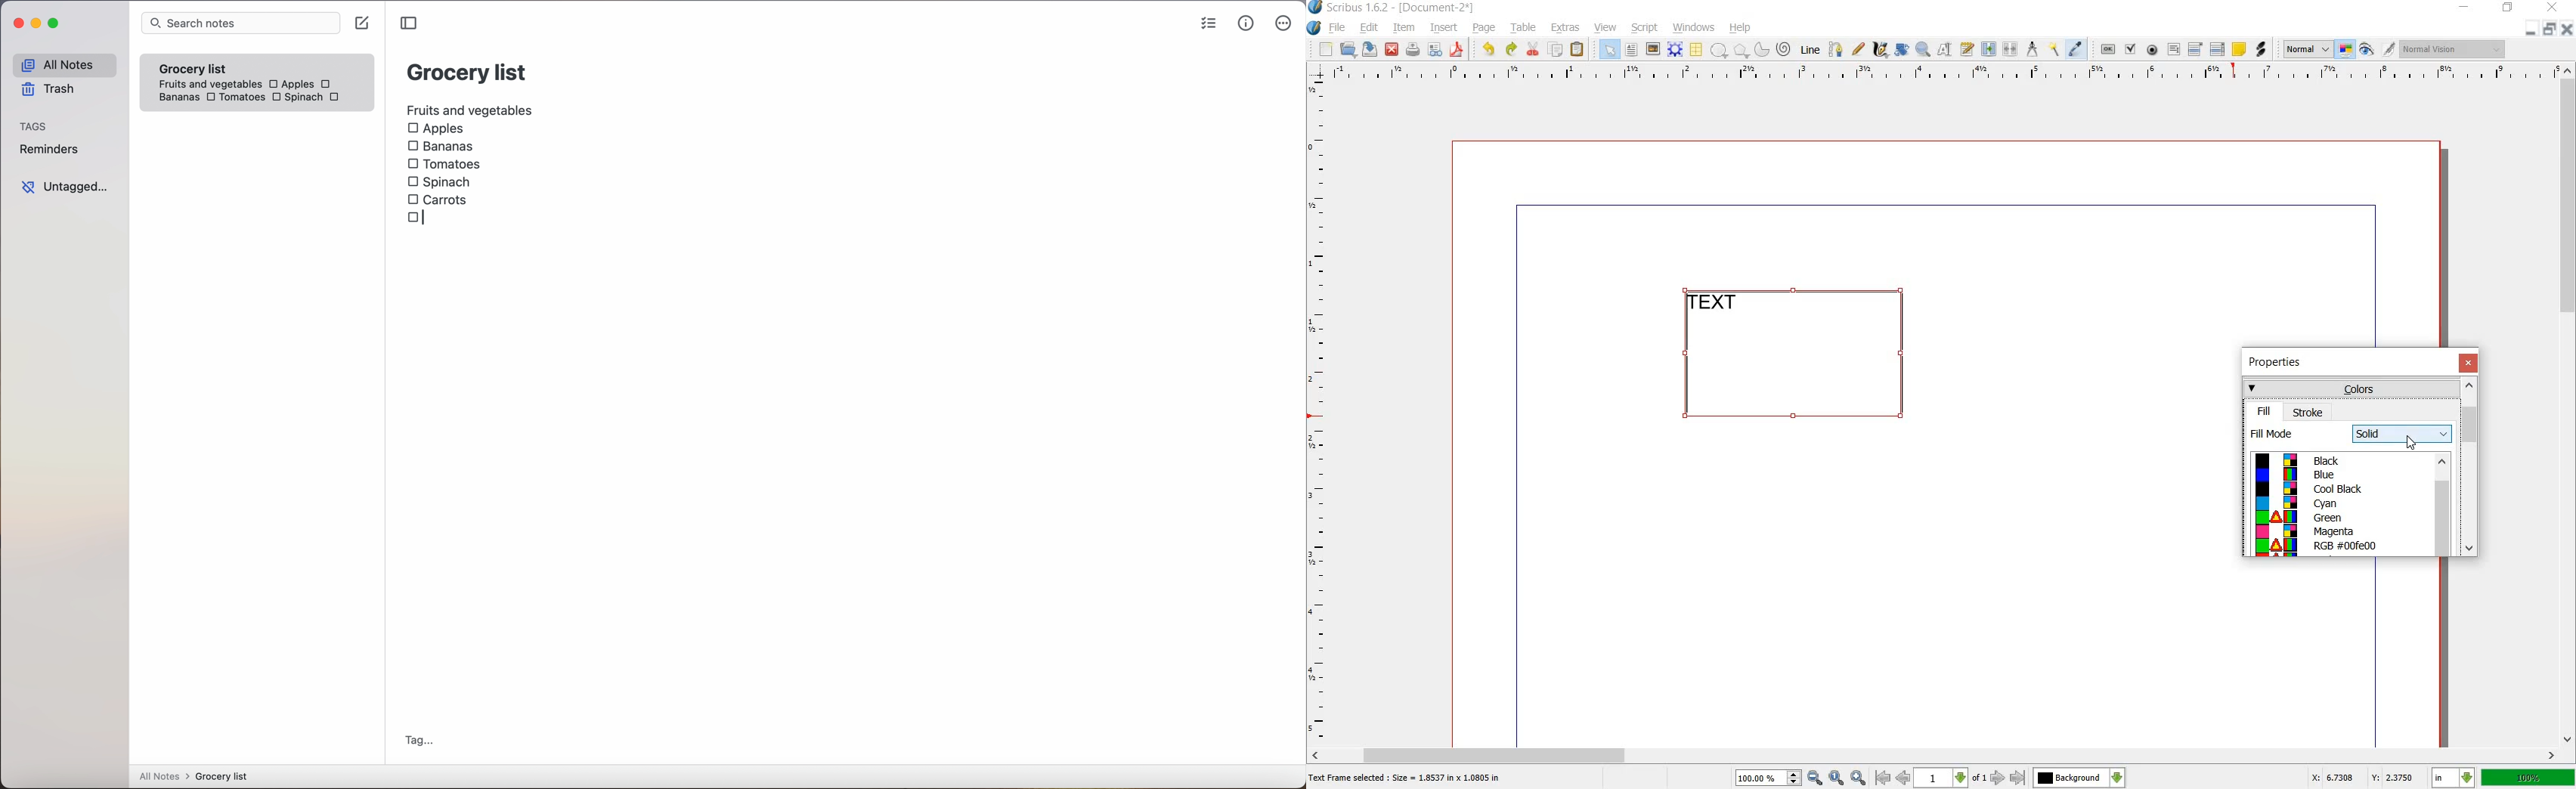 This screenshot has height=812, width=2576. I want to click on of 1, so click(1978, 779).